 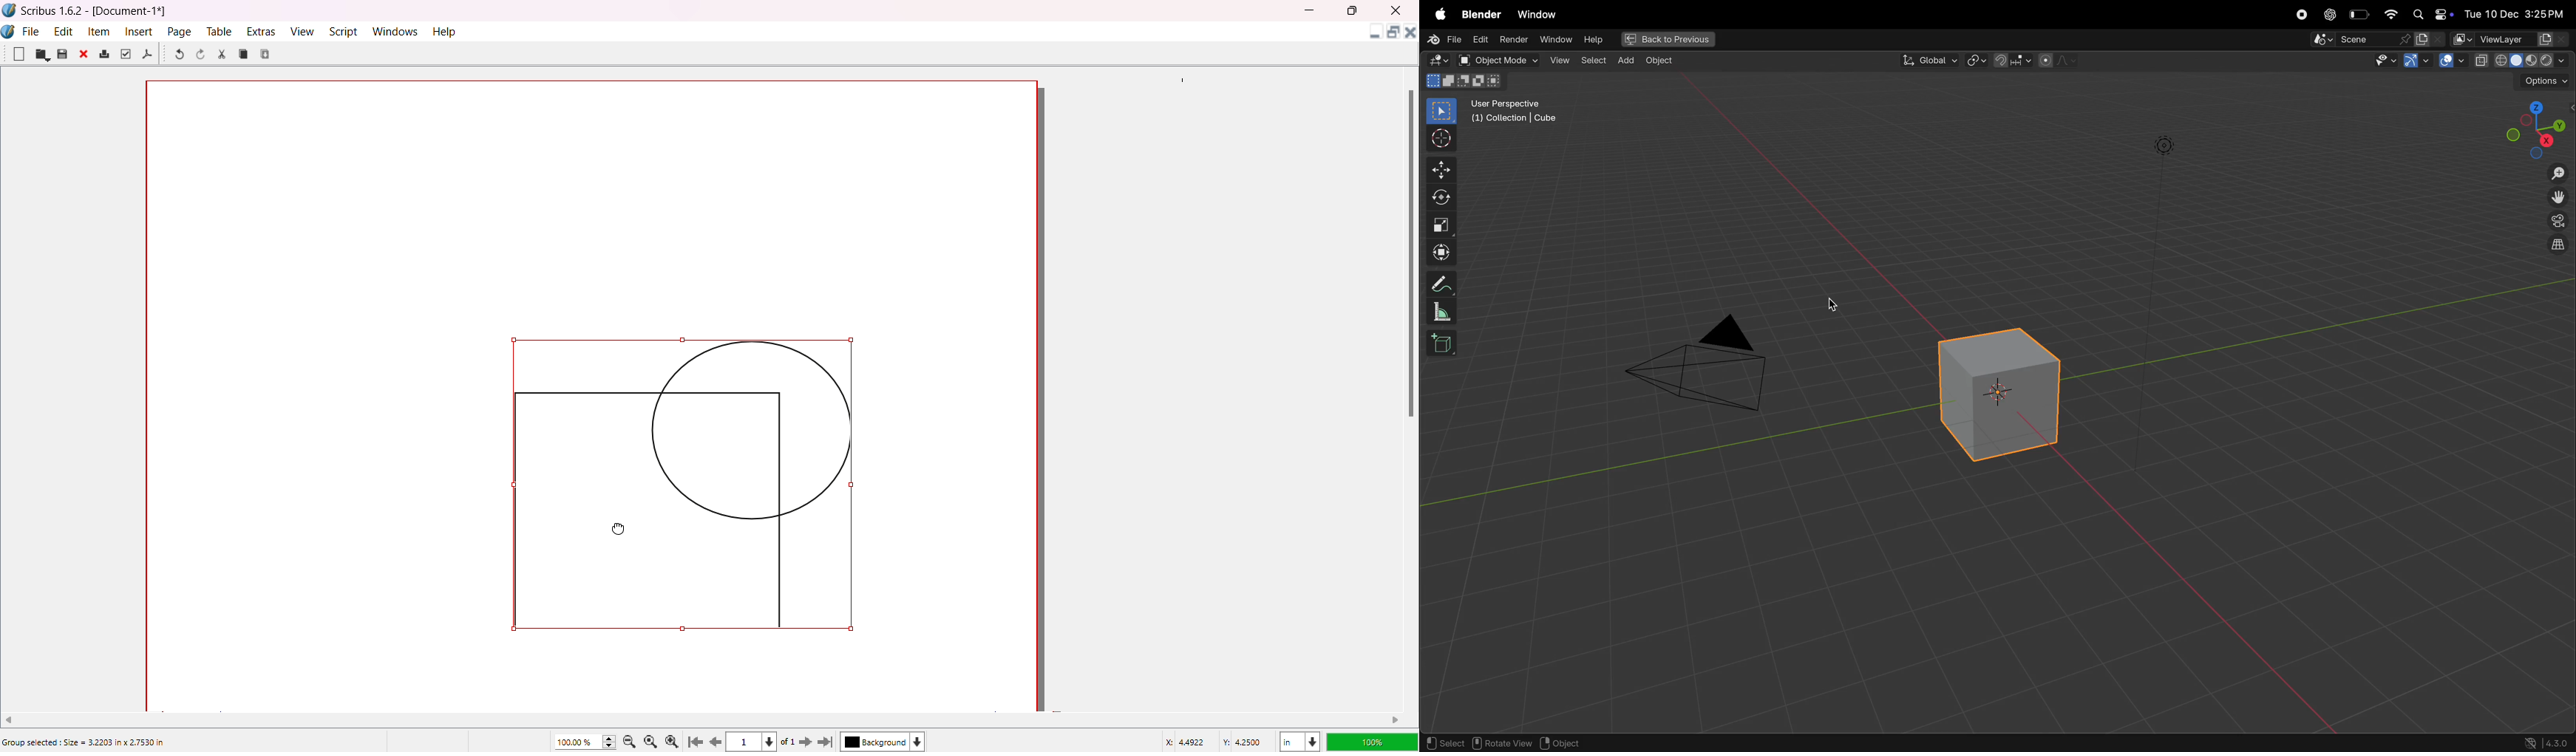 I want to click on Zoom out, so click(x=632, y=741).